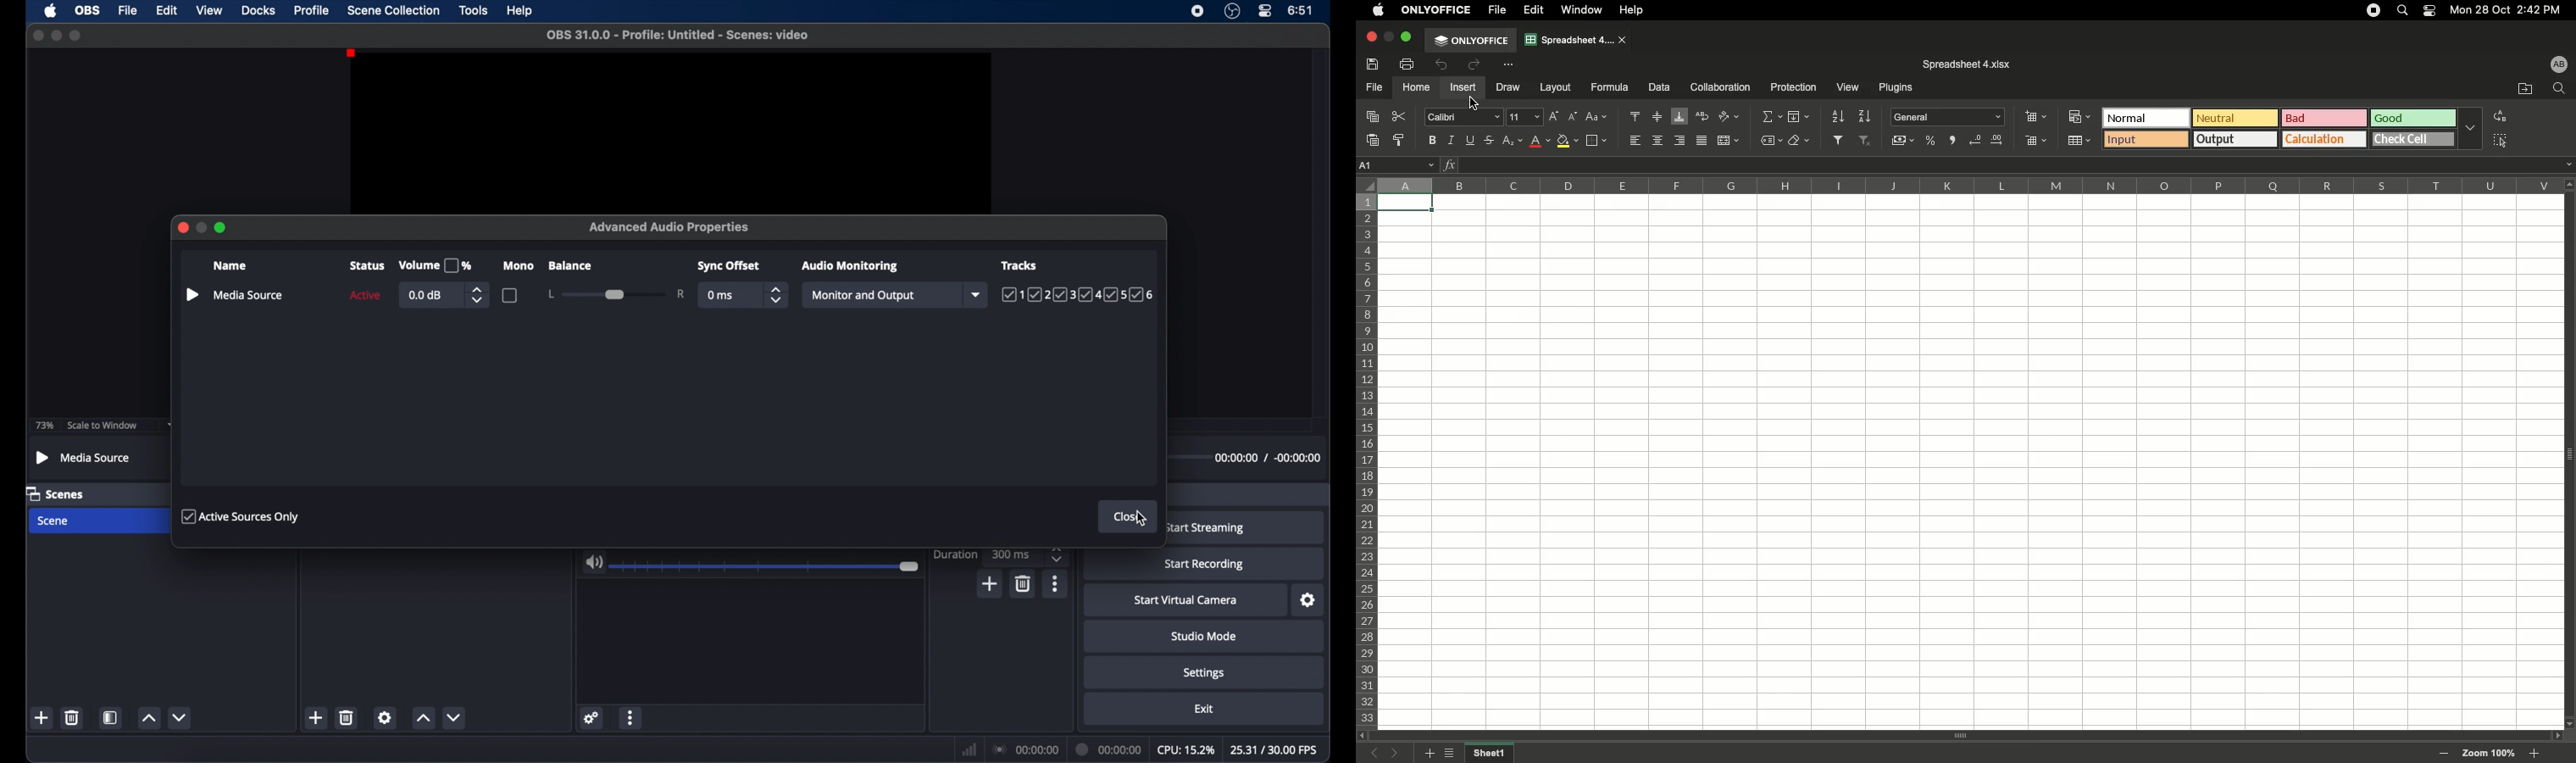 Image resolution: width=2576 pixels, height=784 pixels. I want to click on balance, so click(571, 266).